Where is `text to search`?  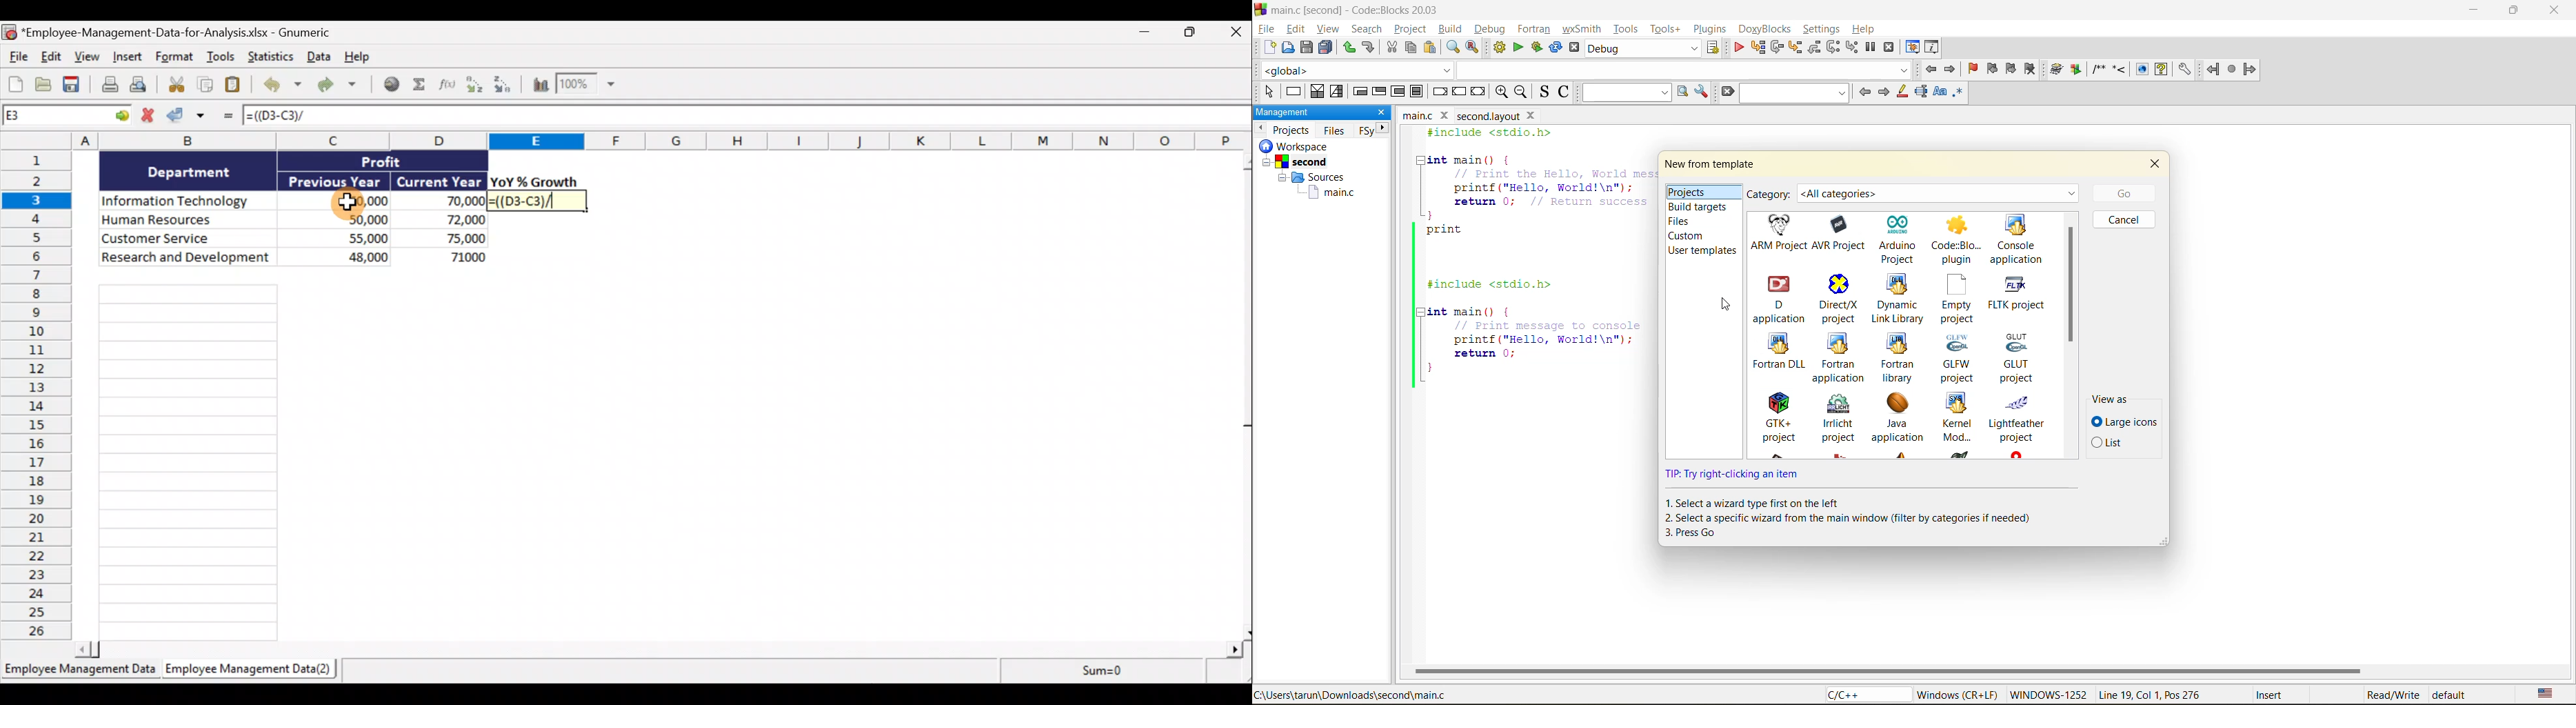 text to search is located at coordinates (1627, 94).